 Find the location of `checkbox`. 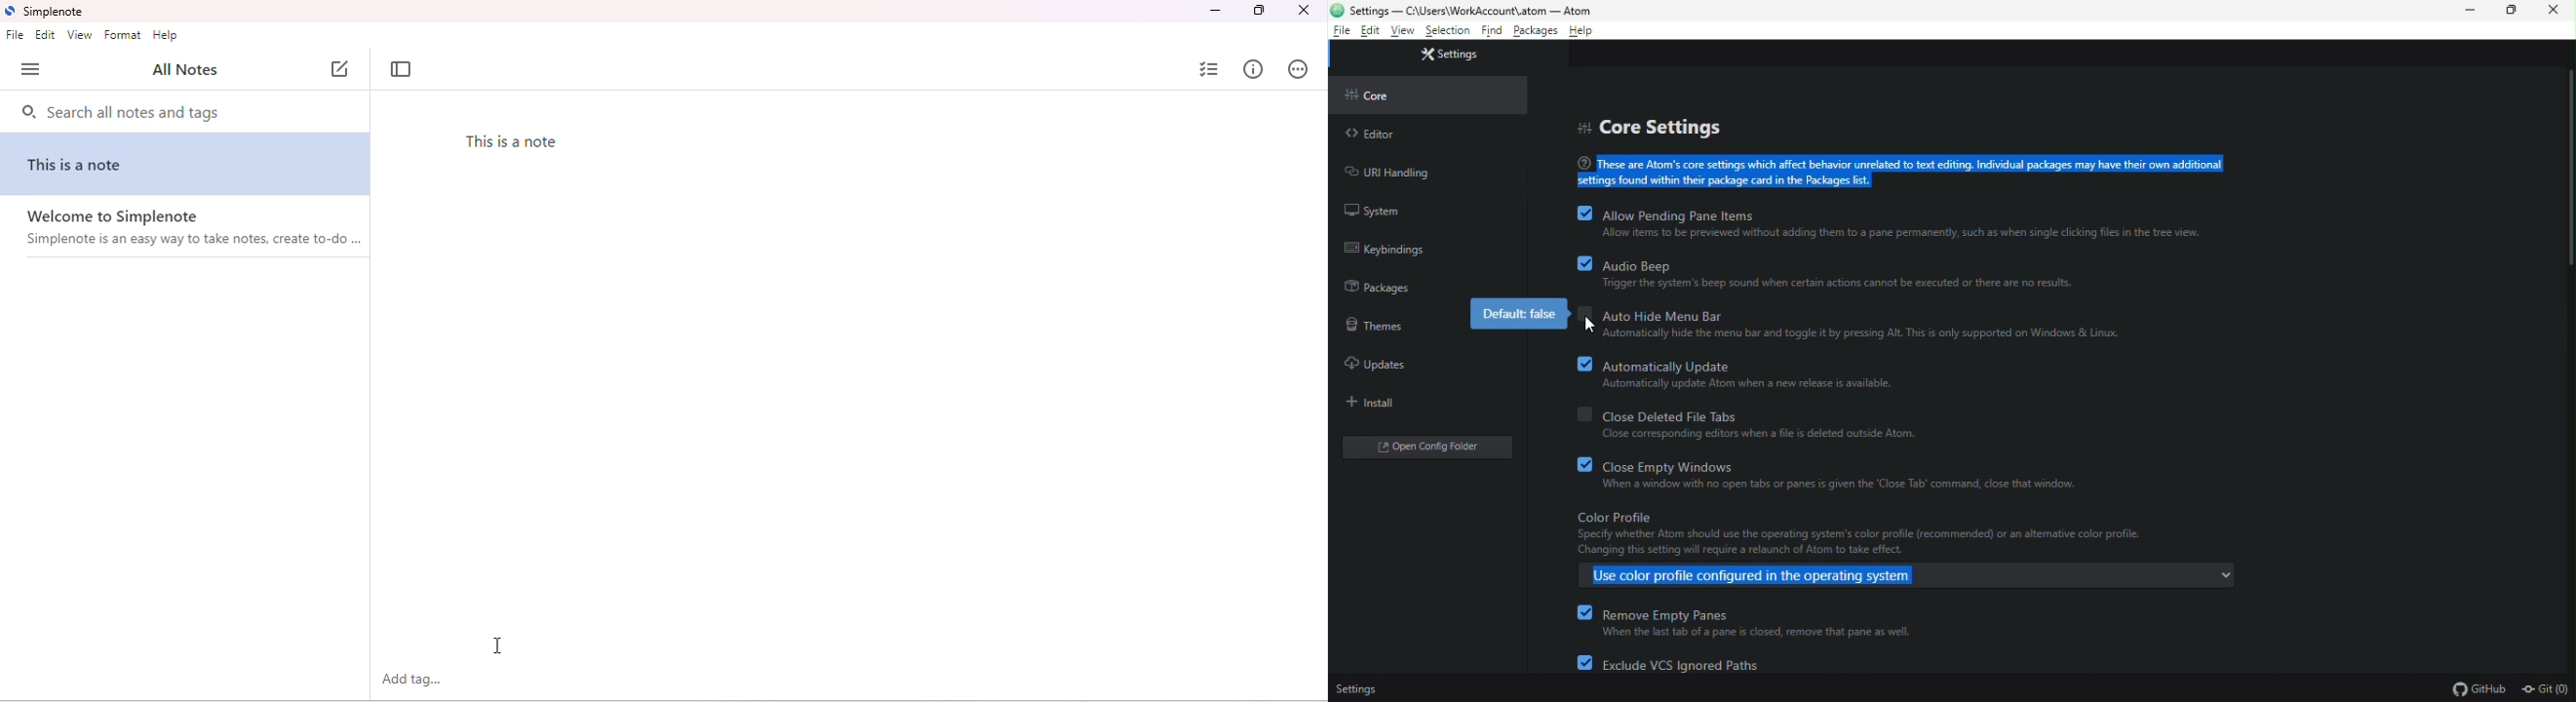

checkbox is located at coordinates (1578, 468).